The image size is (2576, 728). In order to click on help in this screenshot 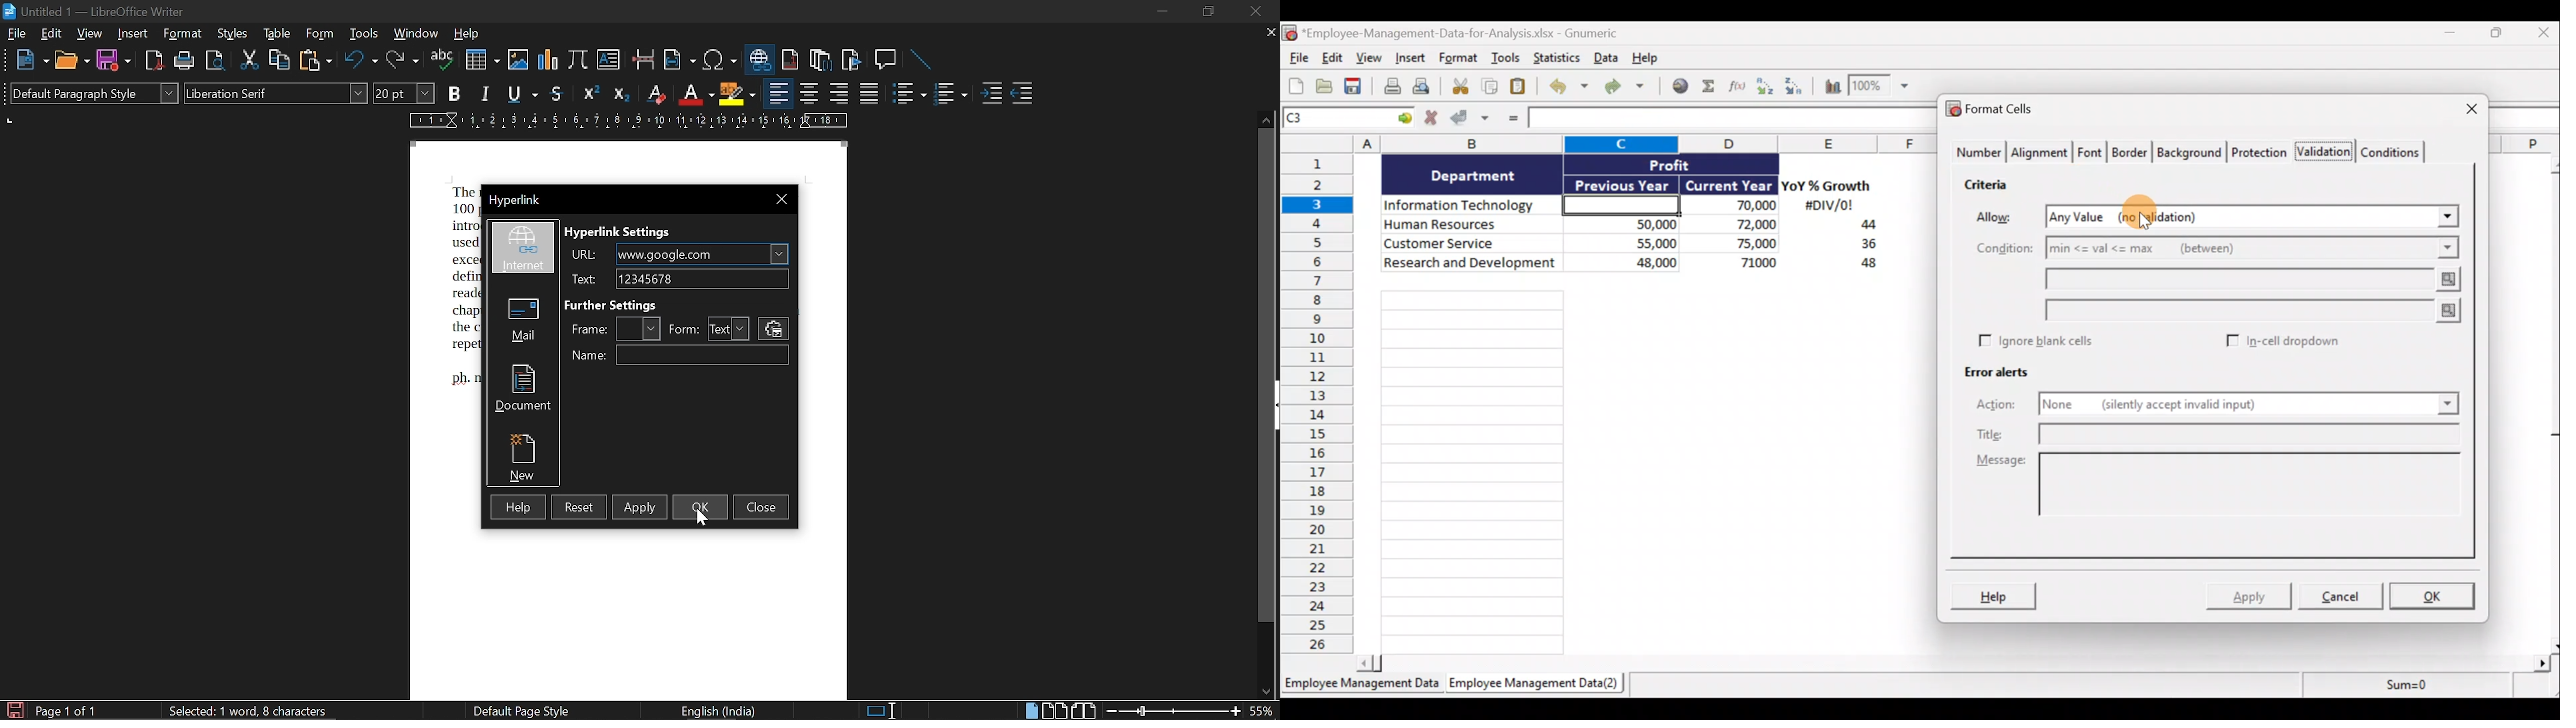, I will do `click(517, 509)`.